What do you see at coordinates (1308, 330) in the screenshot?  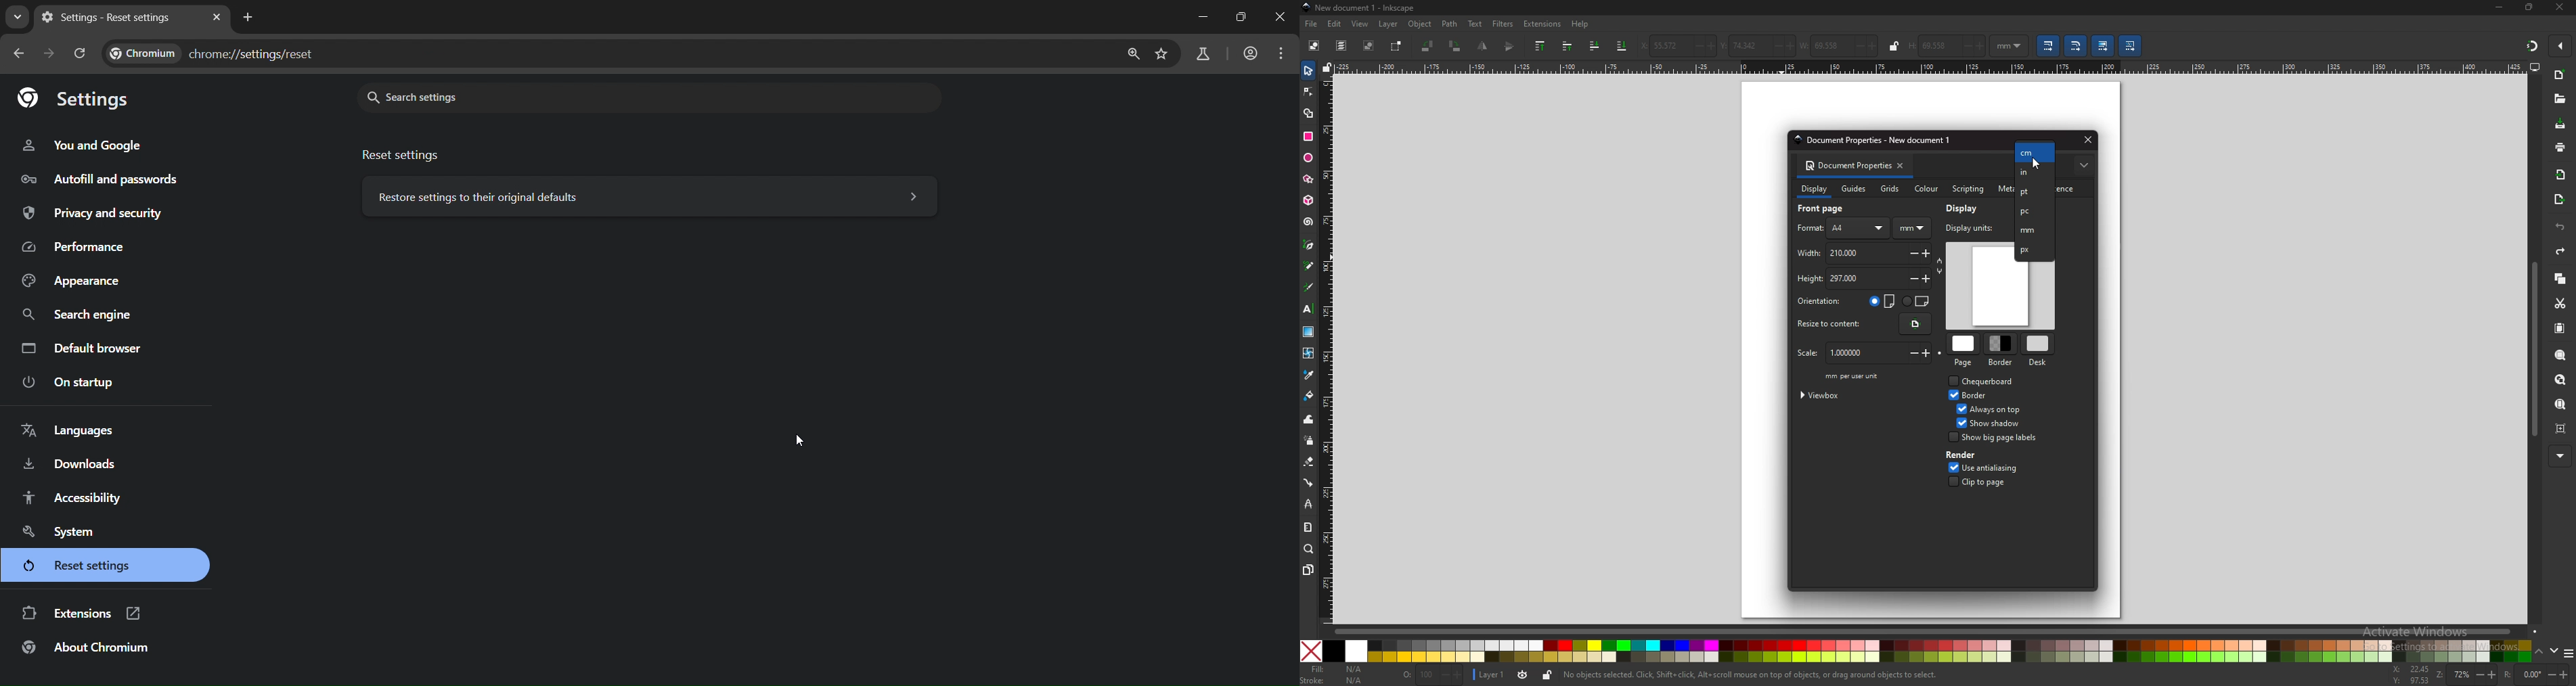 I see `gradient` at bounding box center [1308, 330].